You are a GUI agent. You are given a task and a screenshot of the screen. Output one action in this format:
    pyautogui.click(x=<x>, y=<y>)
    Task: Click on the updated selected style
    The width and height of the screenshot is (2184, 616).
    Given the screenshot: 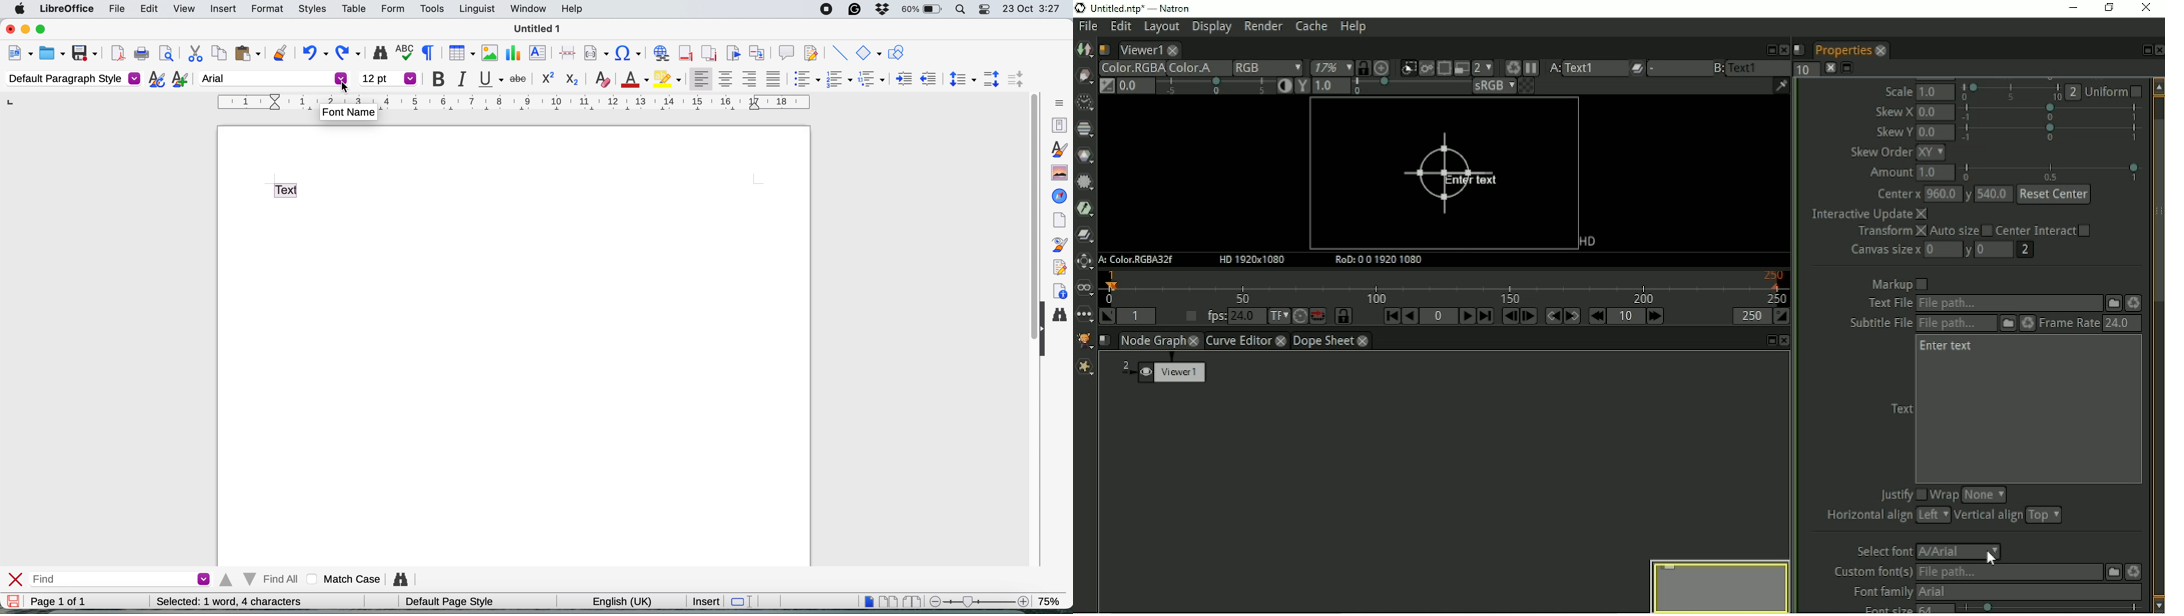 What is the action you would take?
    pyautogui.click(x=154, y=79)
    